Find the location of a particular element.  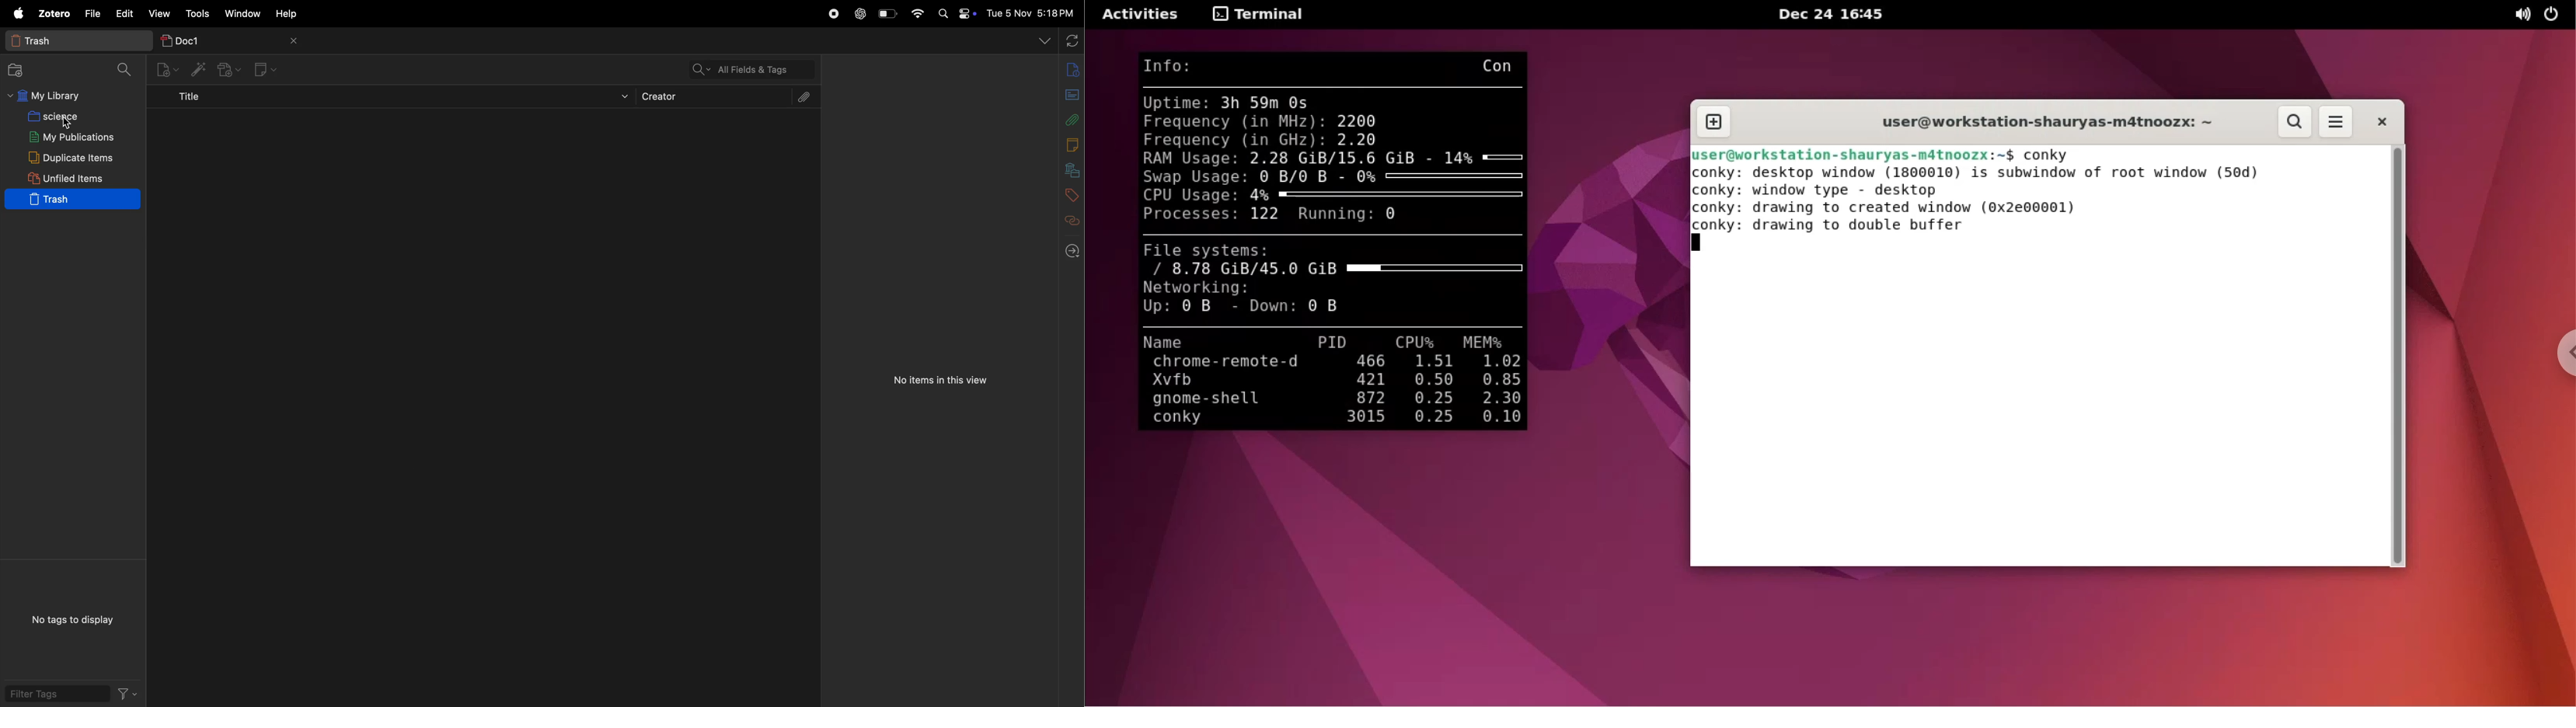

search is located at coordinates (126, 69).